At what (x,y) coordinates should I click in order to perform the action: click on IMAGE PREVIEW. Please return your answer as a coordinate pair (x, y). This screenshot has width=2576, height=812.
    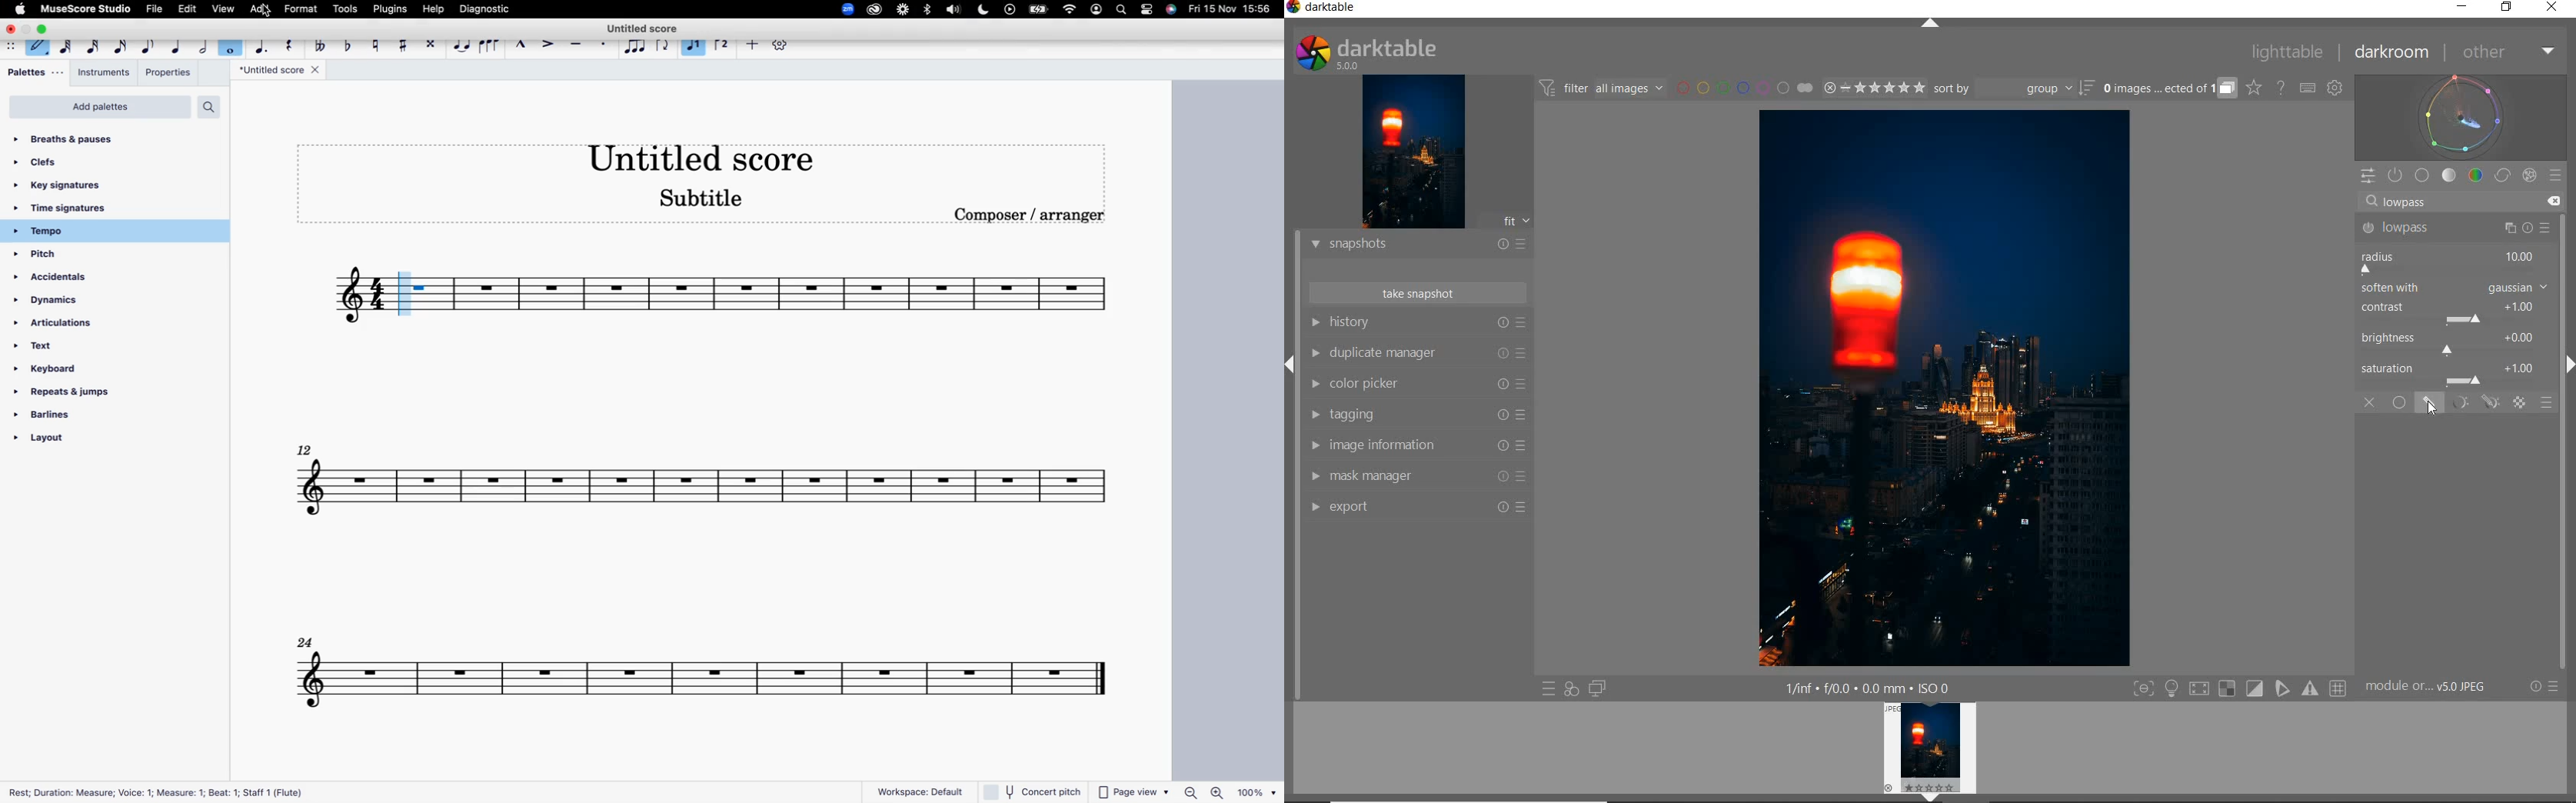
    Looking at the image, I should click on (1932, 752).